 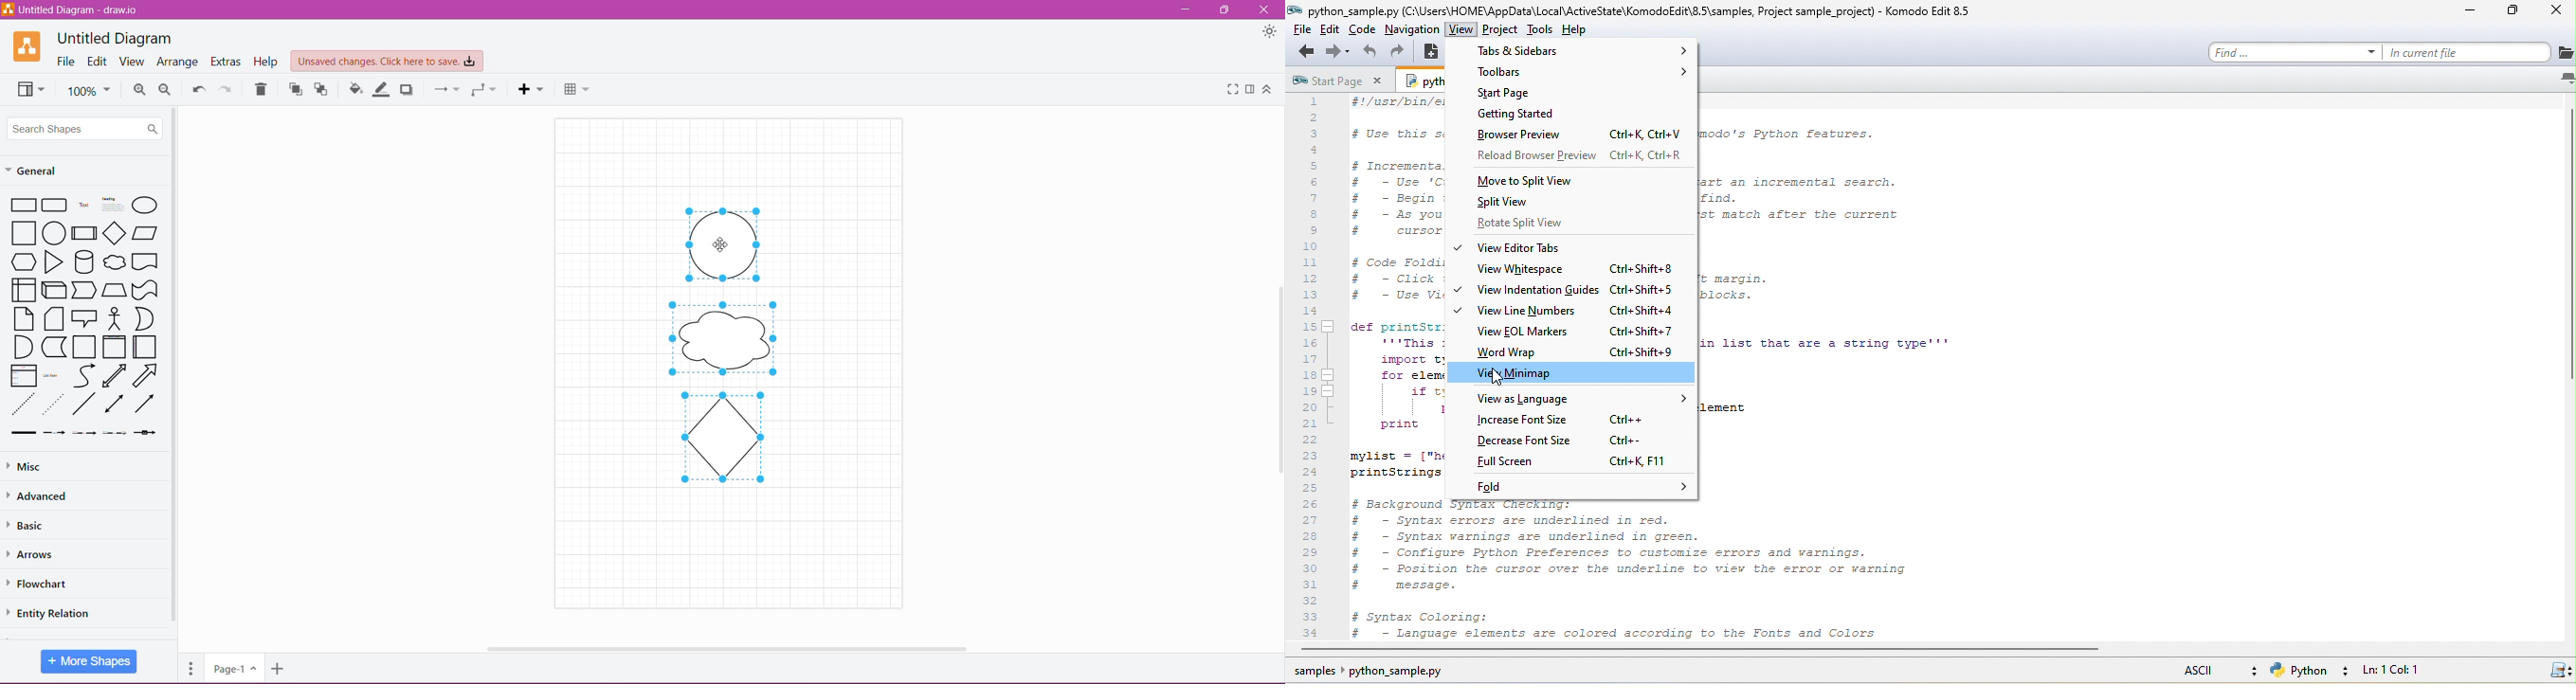 I want to click on To Back, so click(x=323, y=89).